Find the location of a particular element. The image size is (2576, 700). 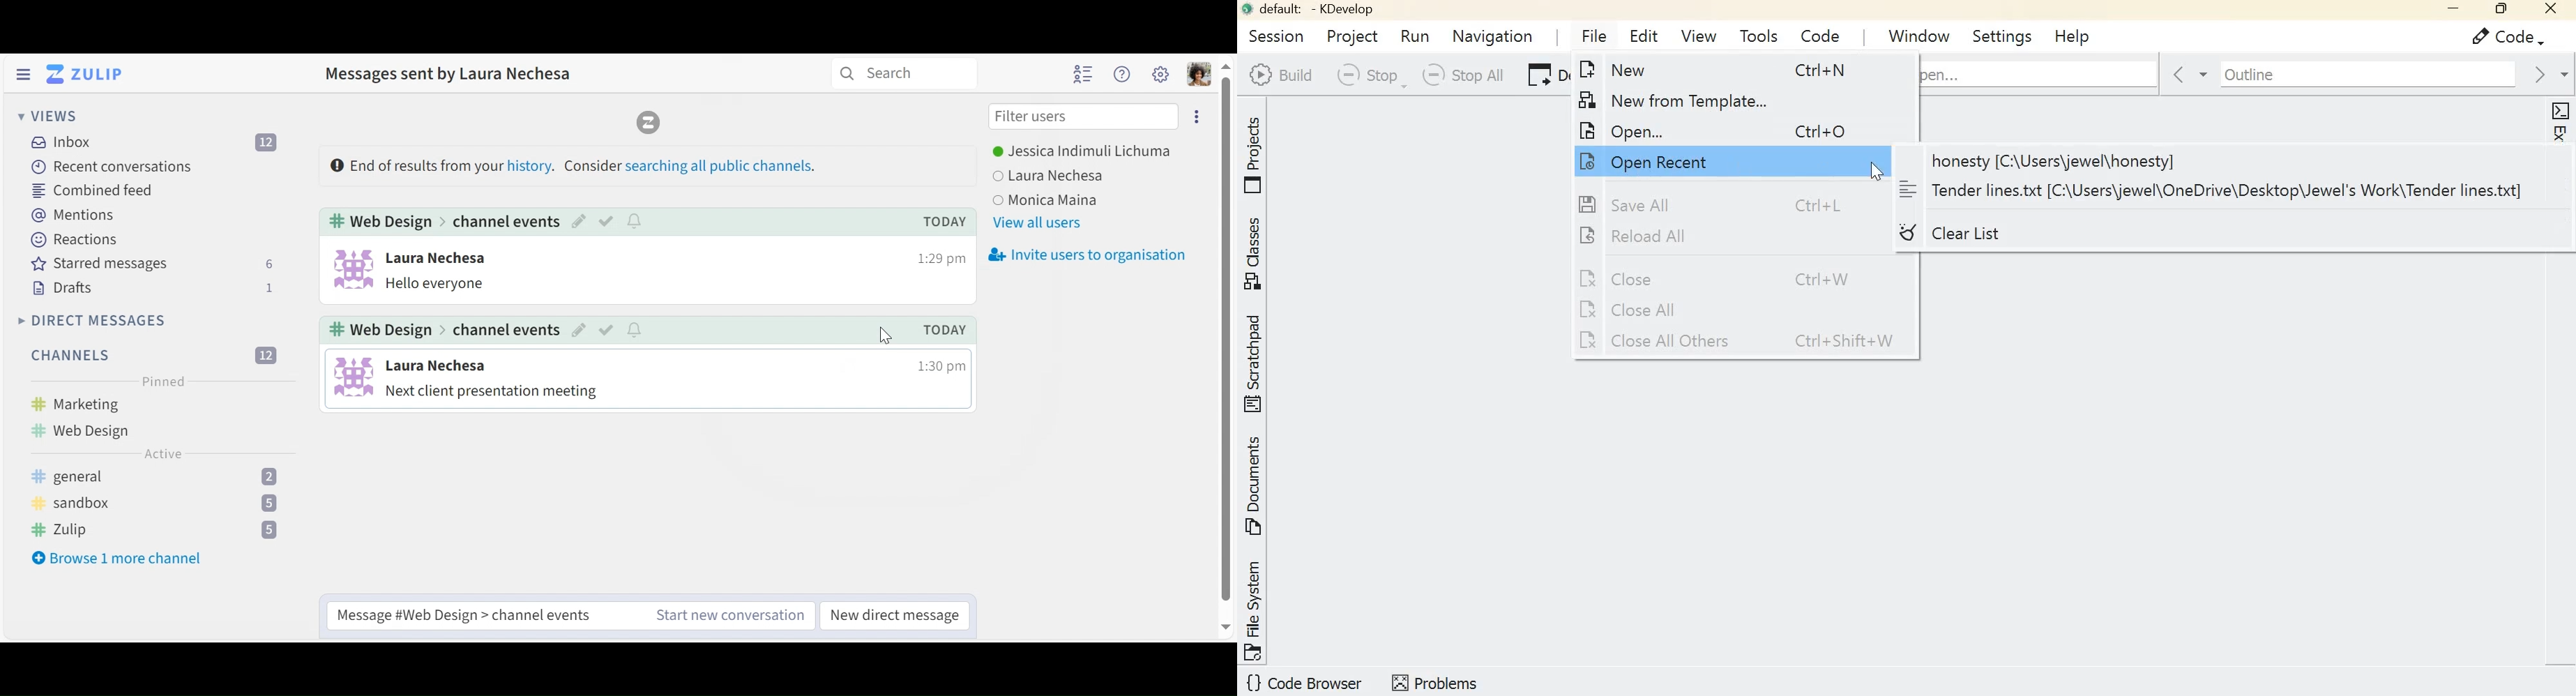

Personal menu is located at coordinates (1200, 73).